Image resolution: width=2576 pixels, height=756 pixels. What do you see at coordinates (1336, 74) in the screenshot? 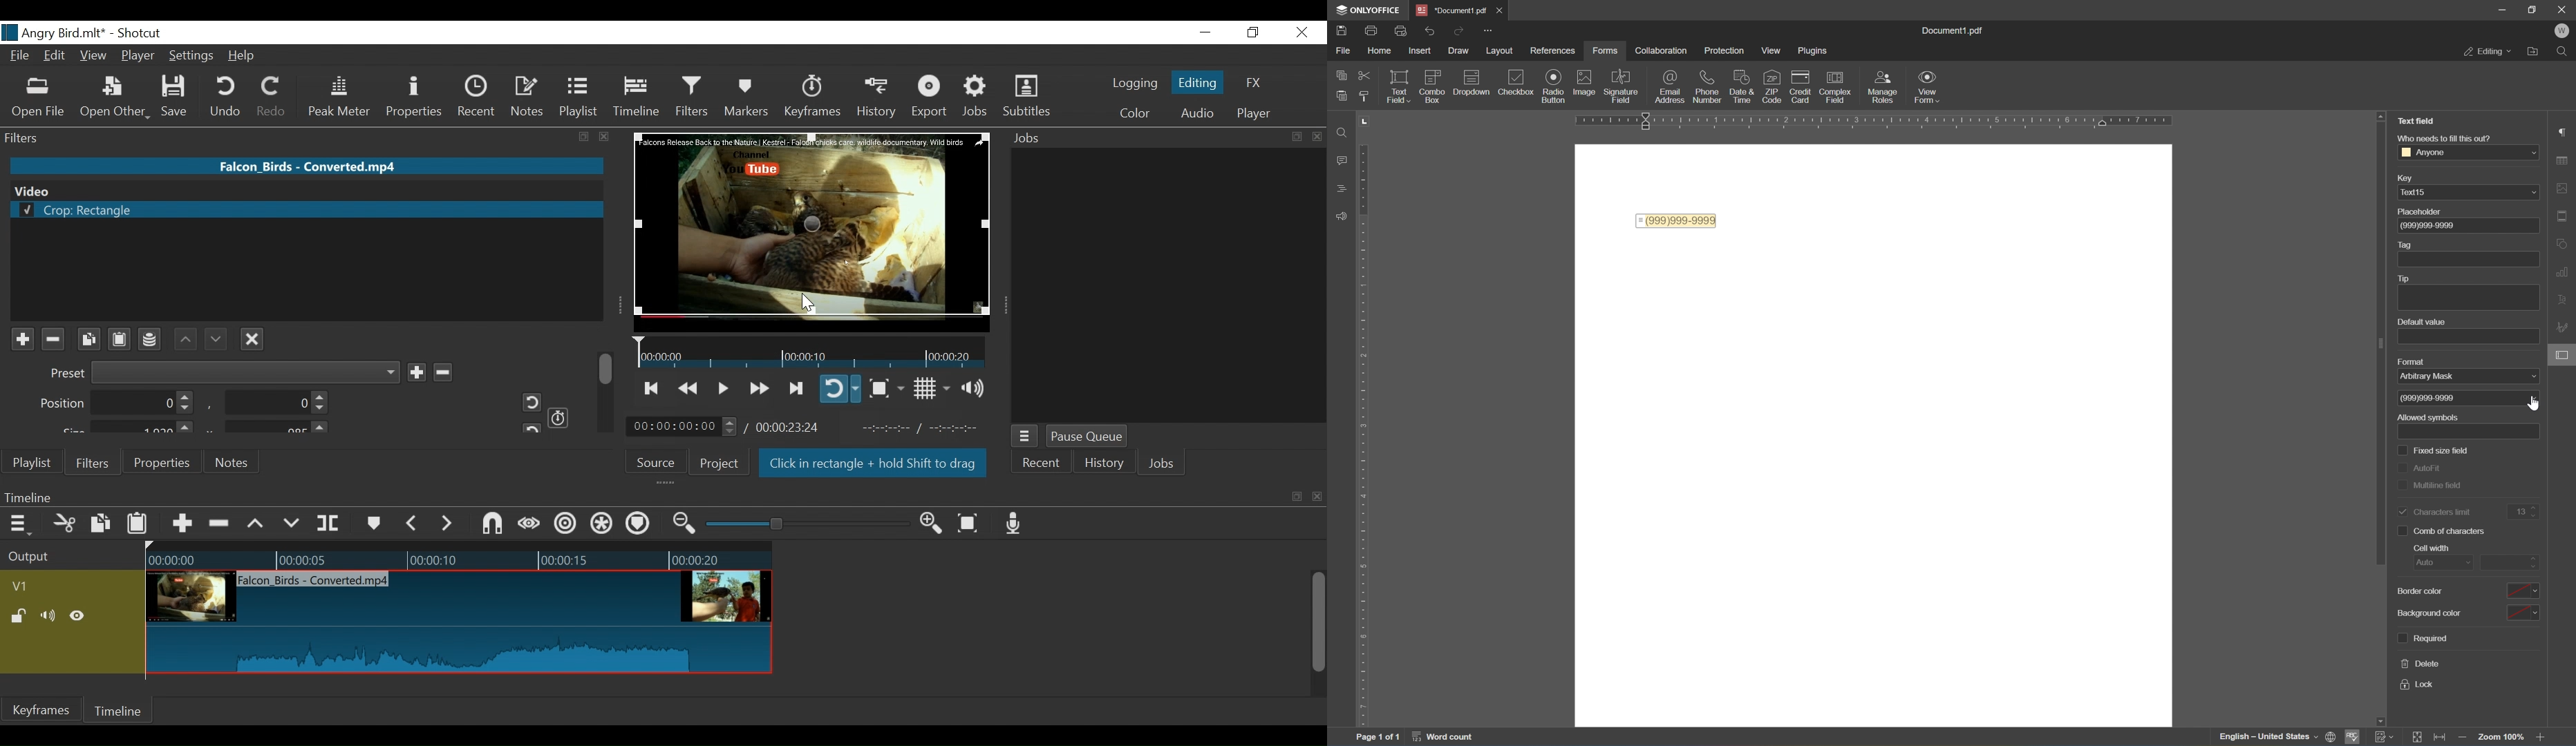
I see `copy` at bounding box center [1336, 74].